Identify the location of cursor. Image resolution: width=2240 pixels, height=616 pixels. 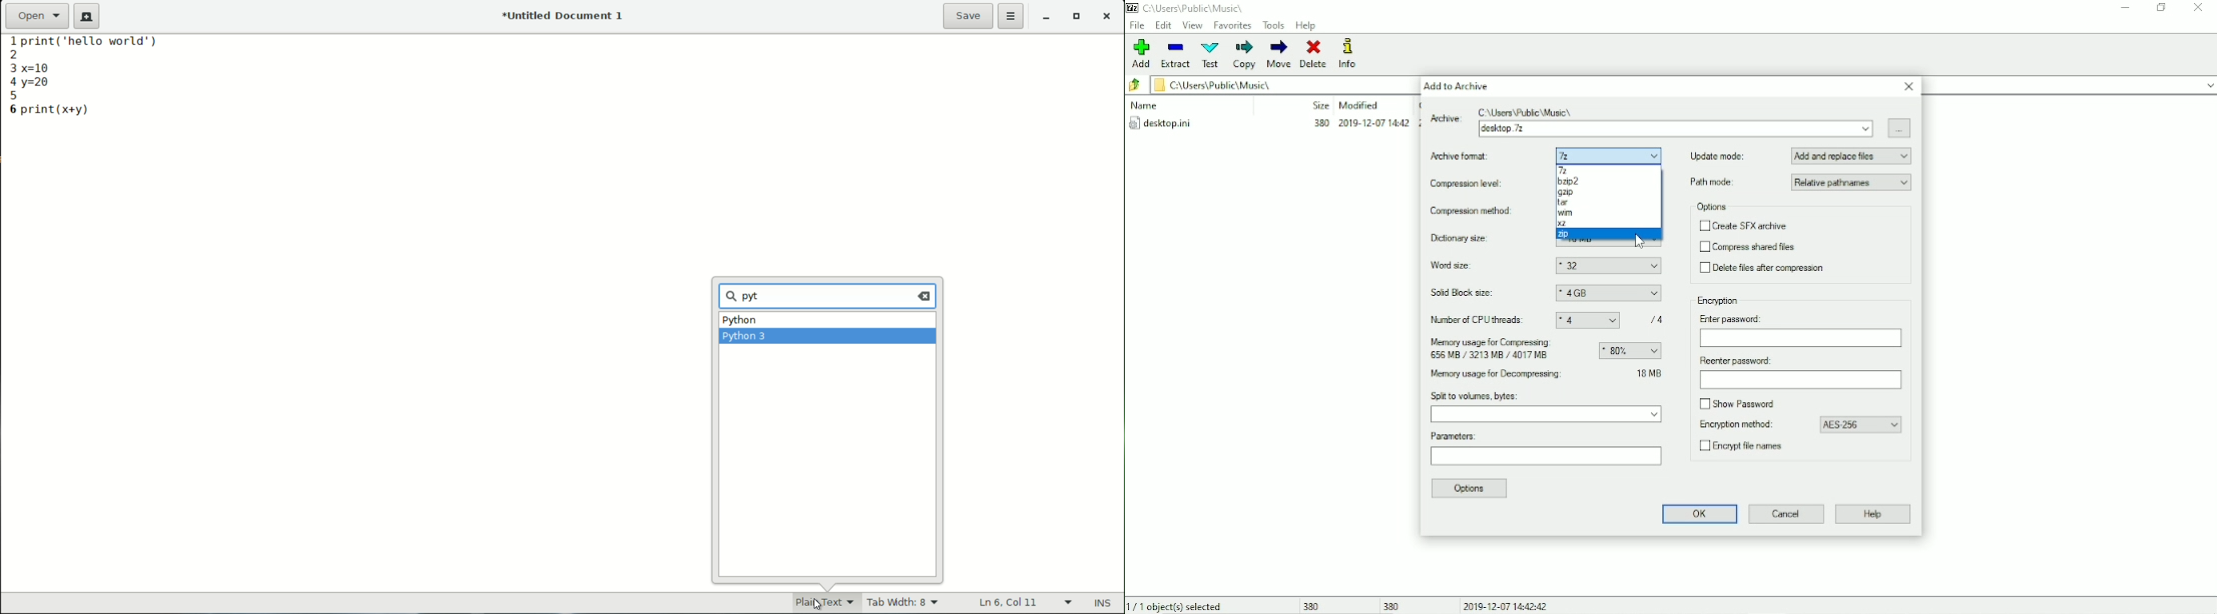
(761, 295).